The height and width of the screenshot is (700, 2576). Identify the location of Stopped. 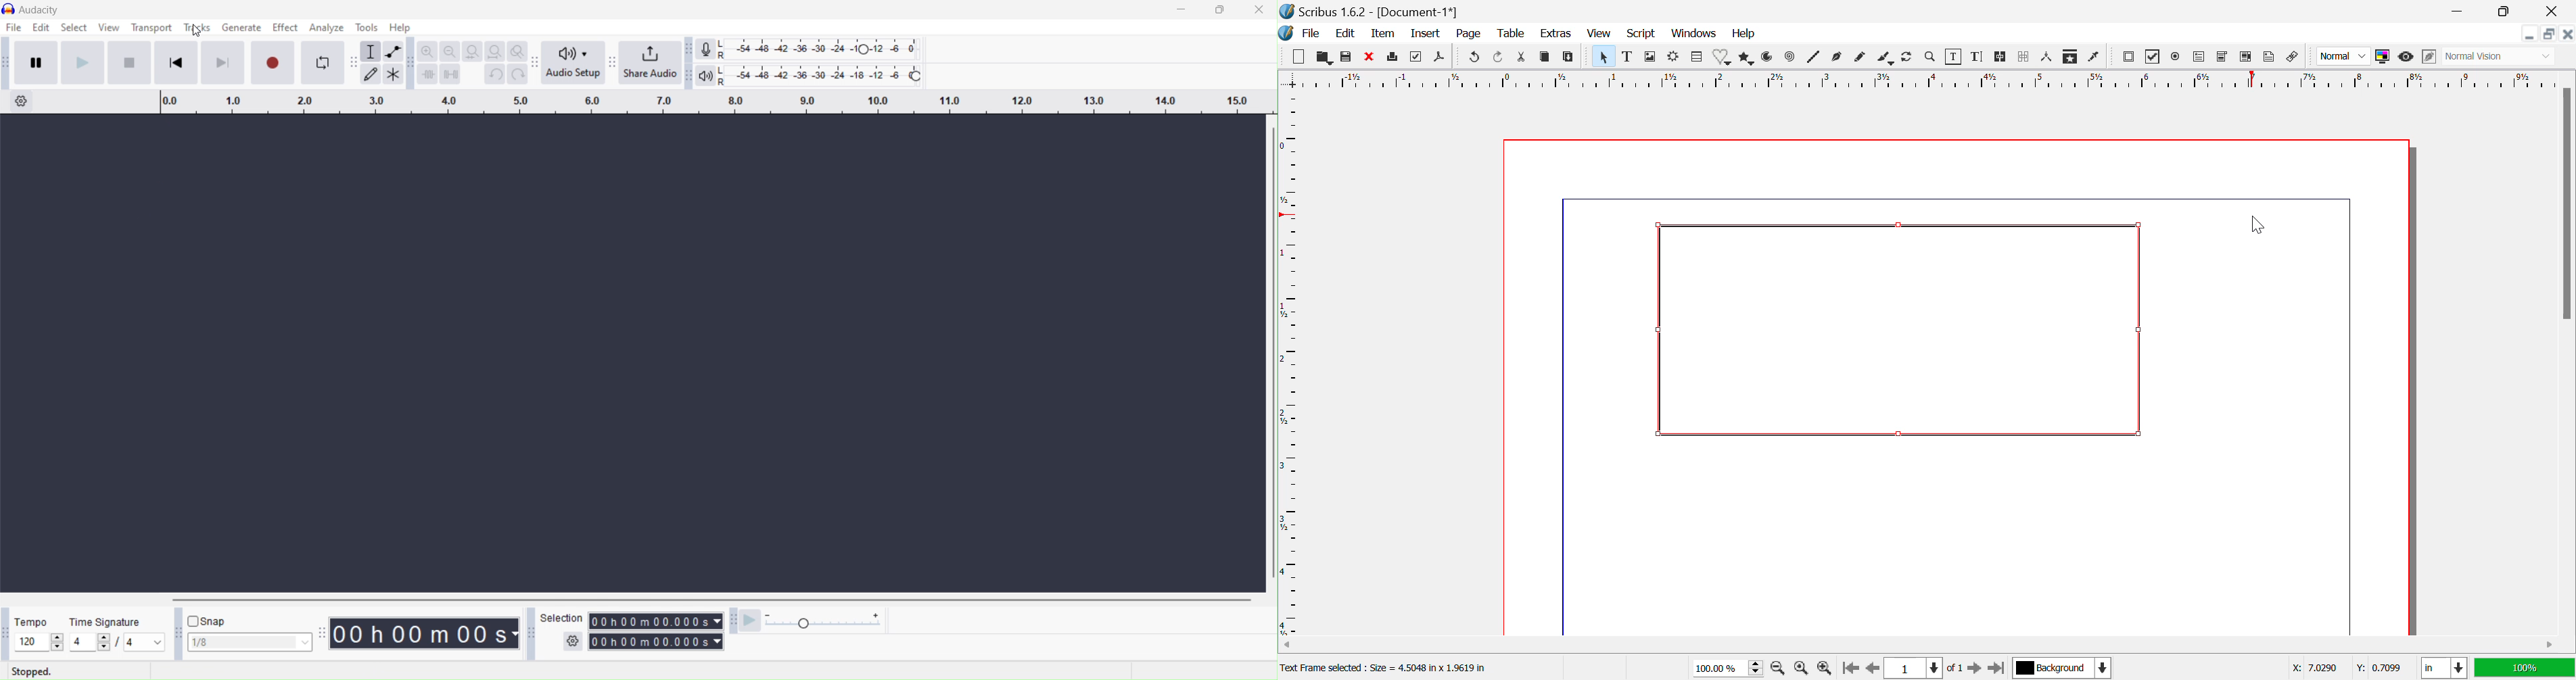
(37, 671).